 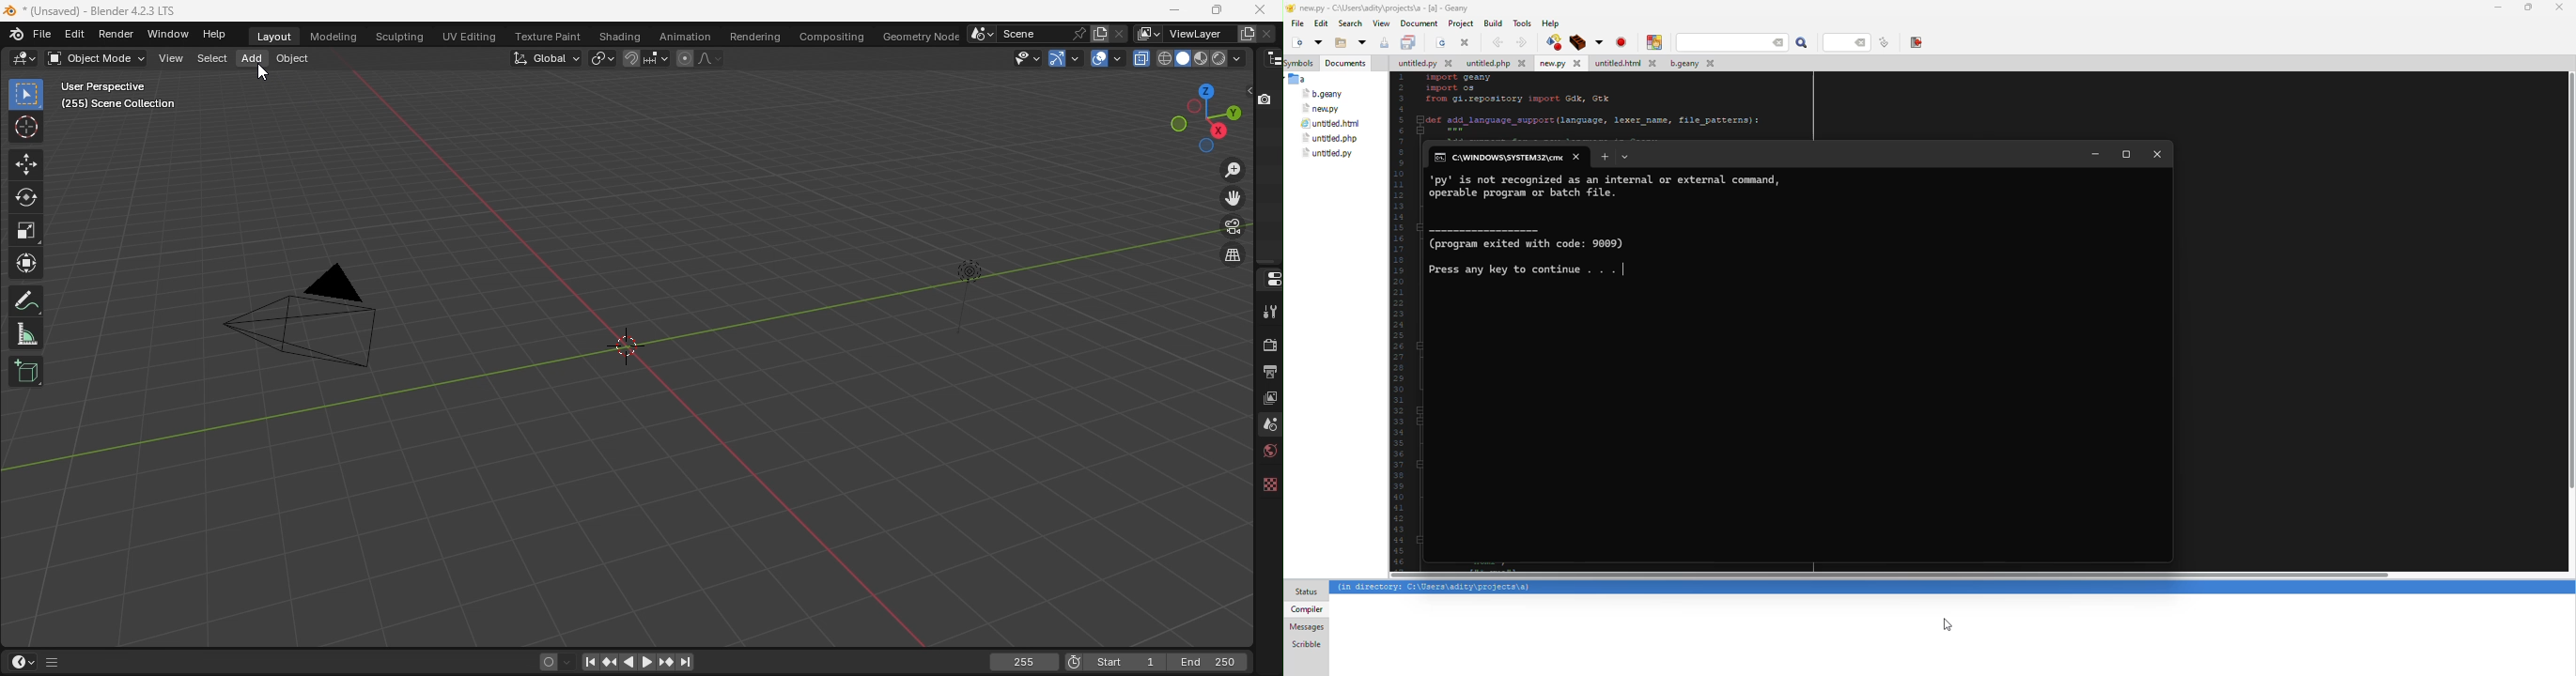 I want to click on back, so click(x=1497, y=42).